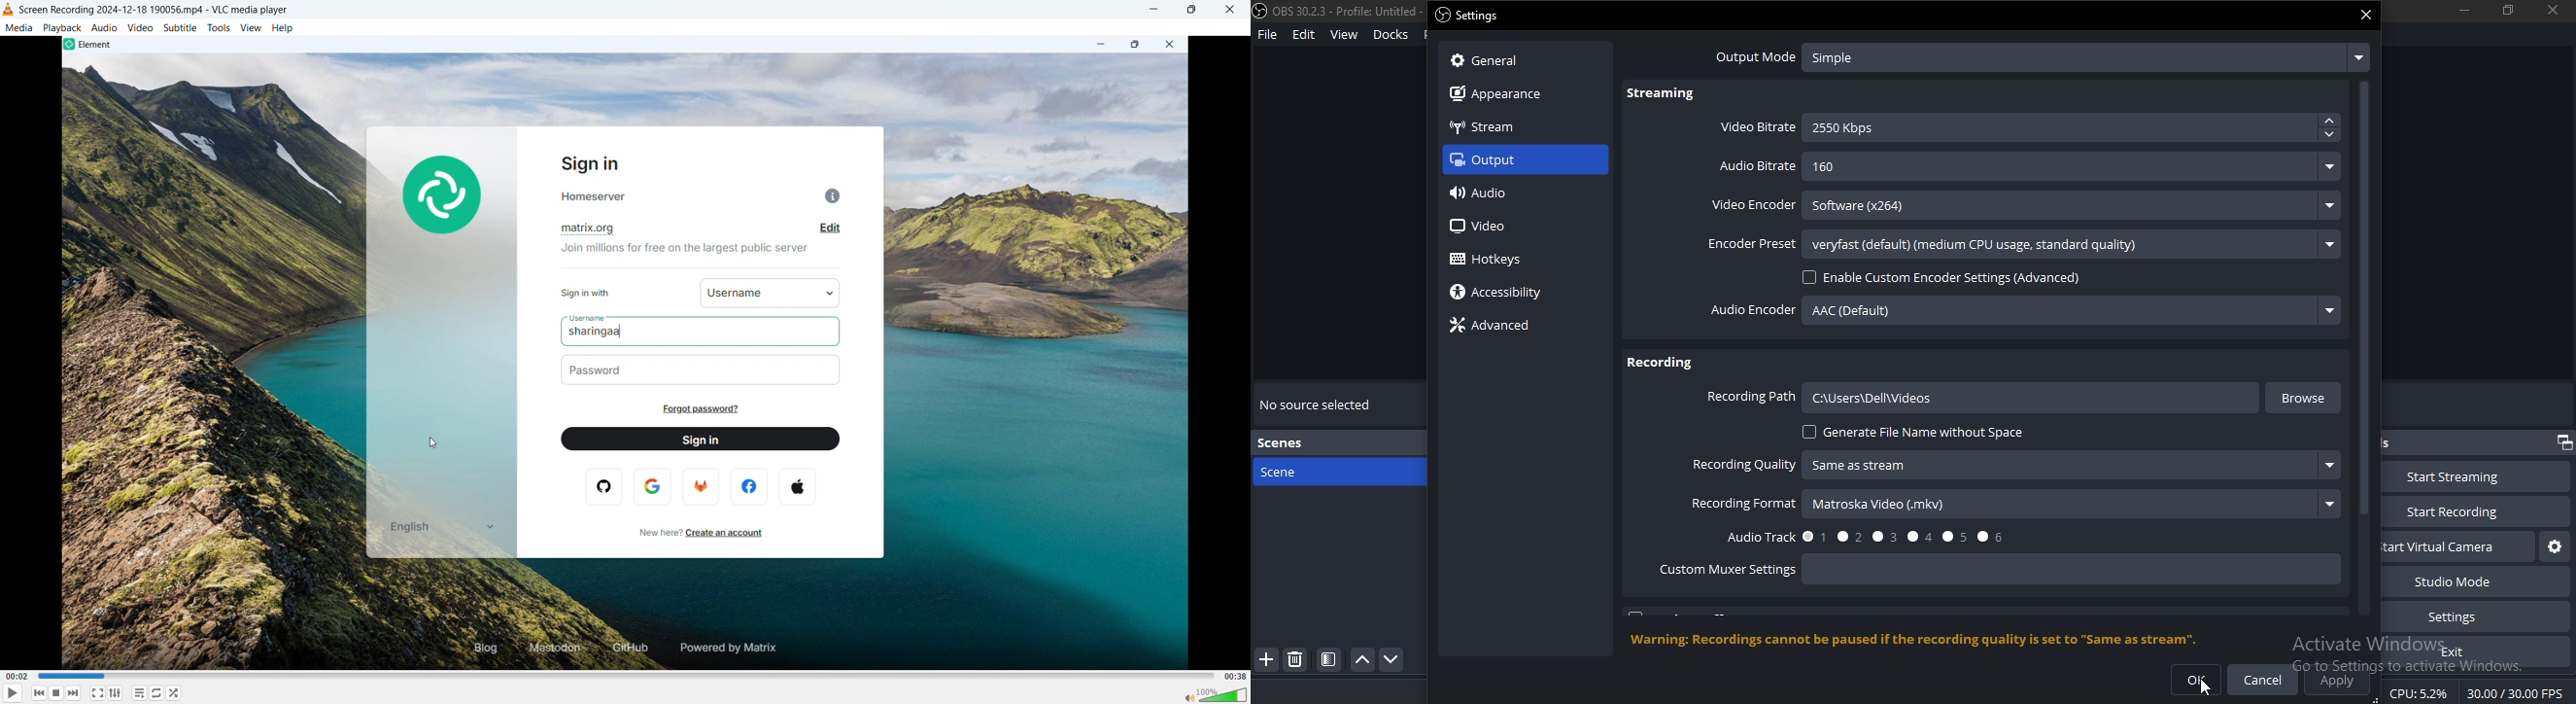 Image resolution: width=2576 pixels, height=728 pixels. I want to click on studio, so click(2466, 581).